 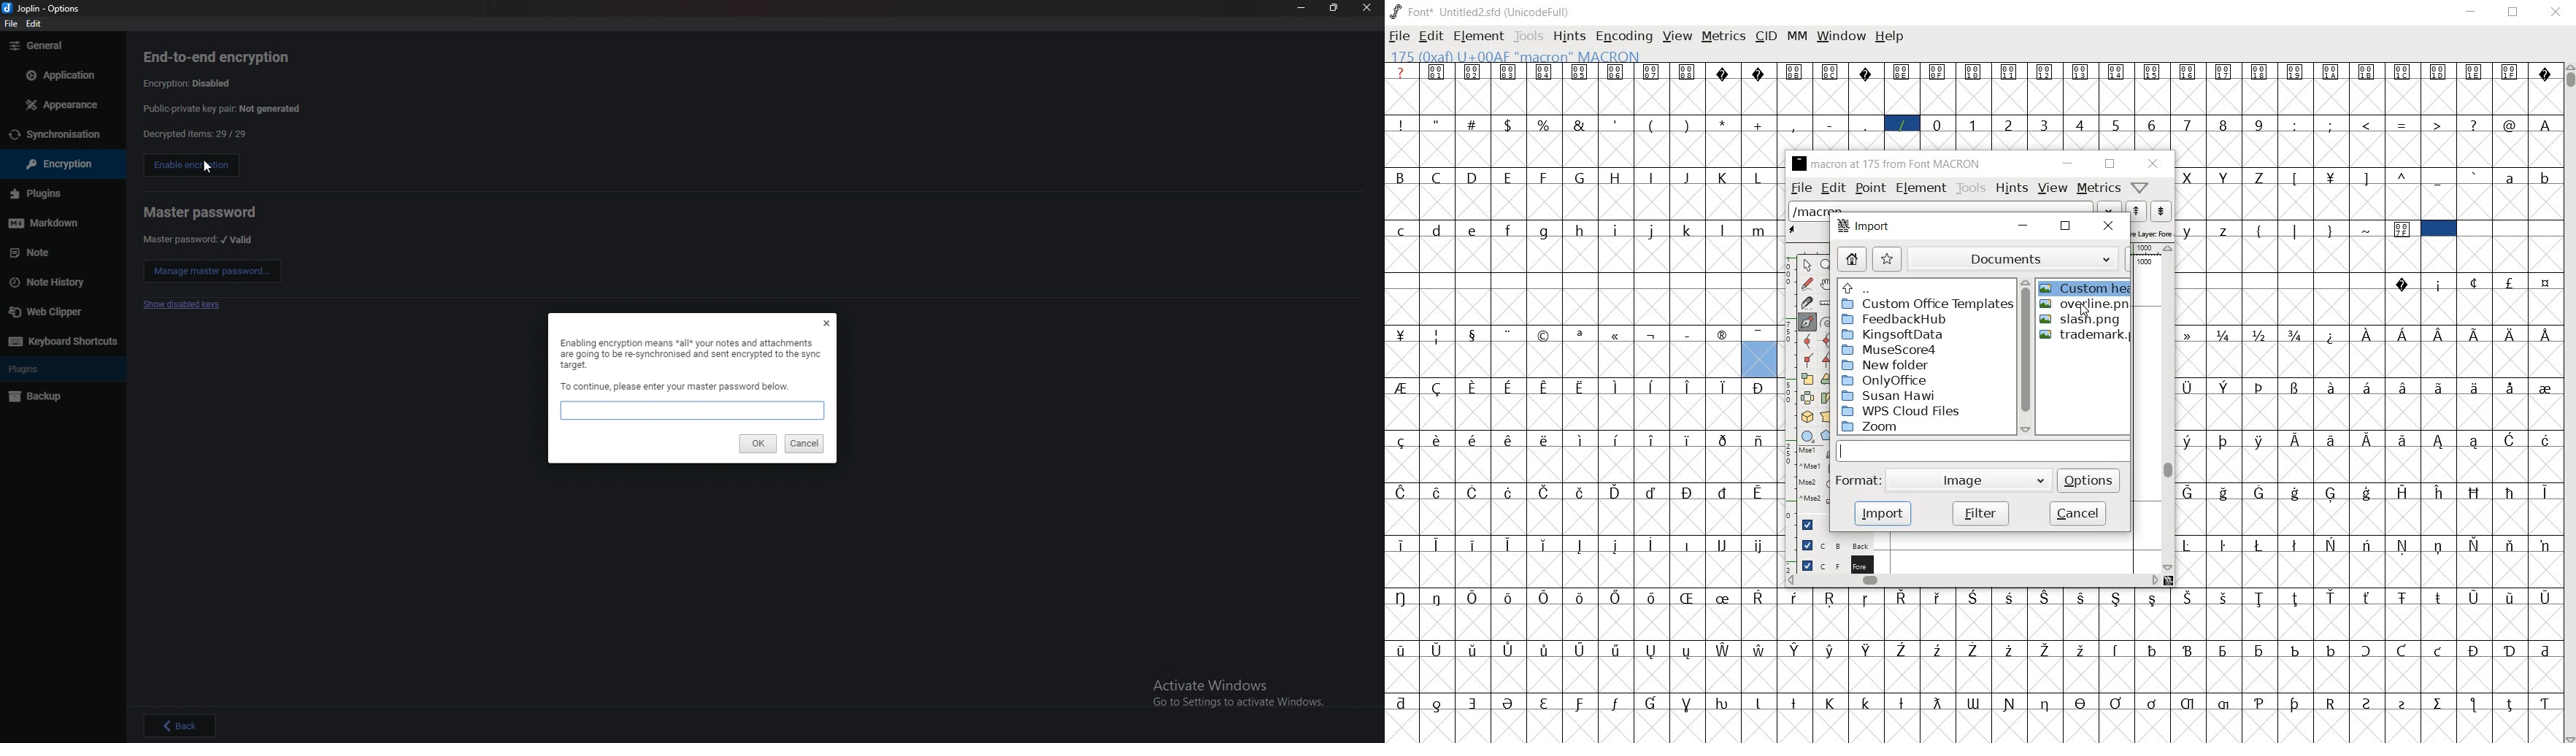 I want to click on Symbol, so click(x=2331, y=649).